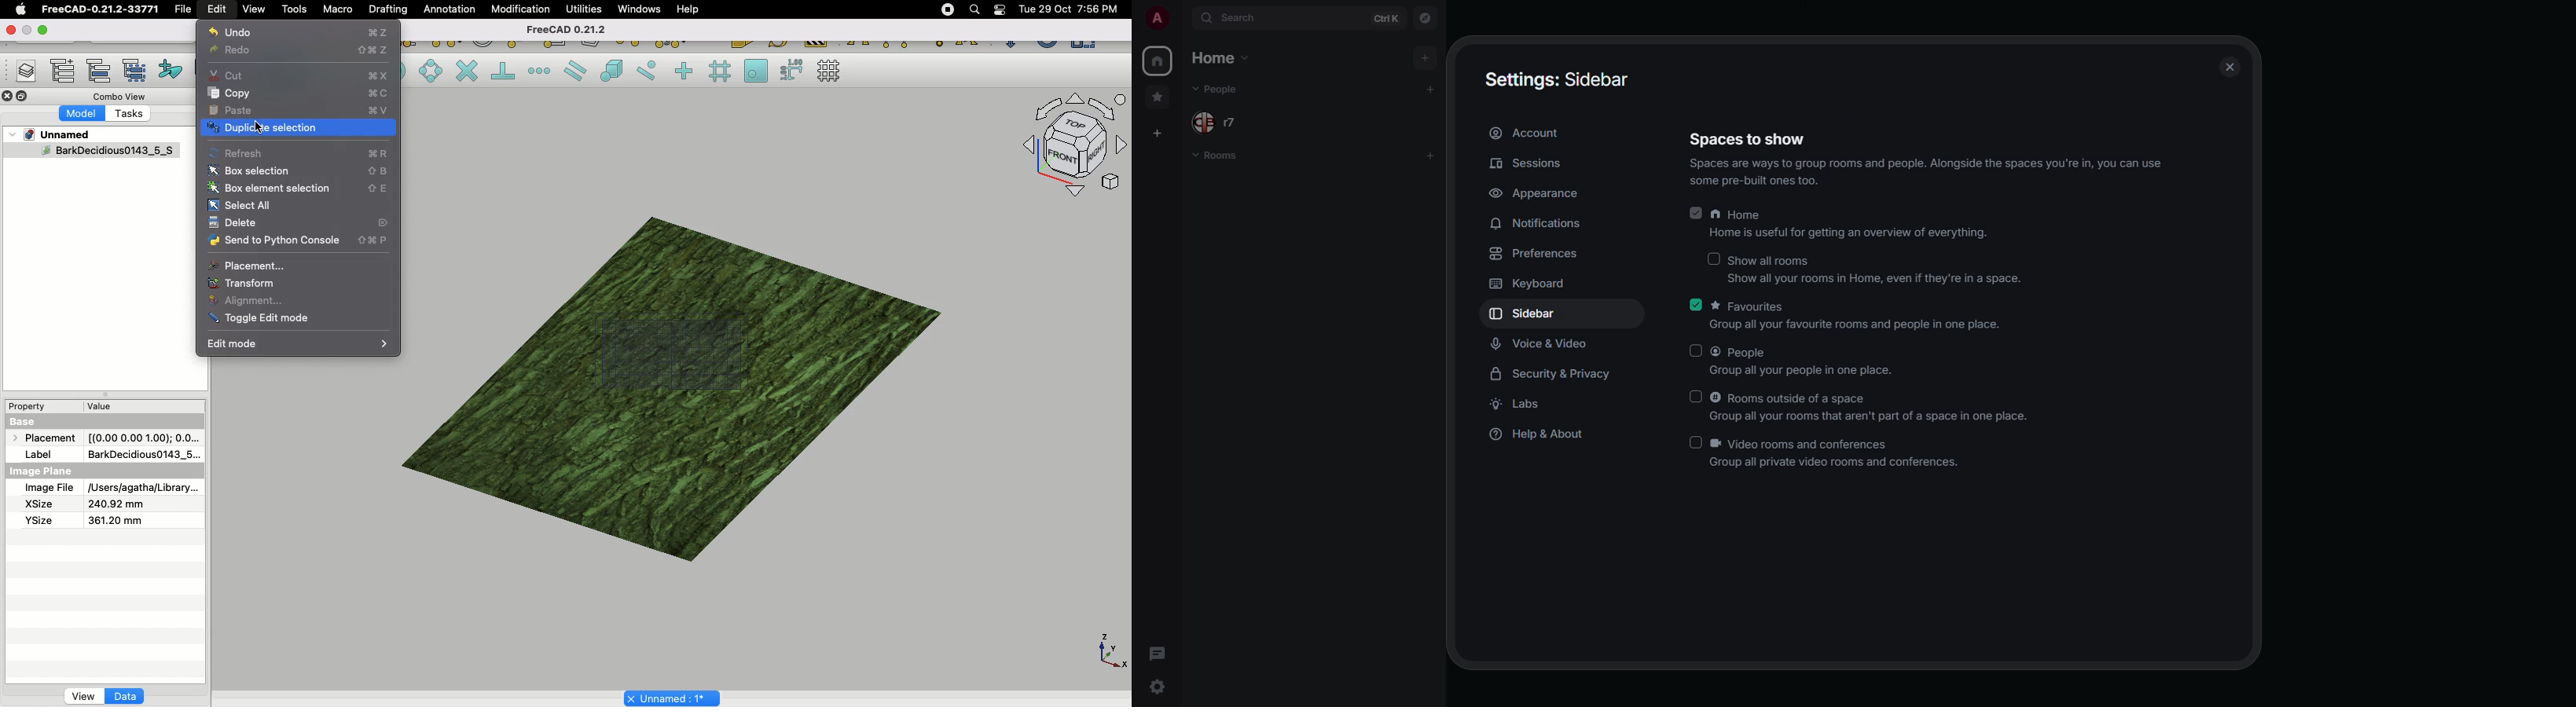  Describe the element at coordinates (130, 115) in the screenshot. I see `Tasks` at that location.